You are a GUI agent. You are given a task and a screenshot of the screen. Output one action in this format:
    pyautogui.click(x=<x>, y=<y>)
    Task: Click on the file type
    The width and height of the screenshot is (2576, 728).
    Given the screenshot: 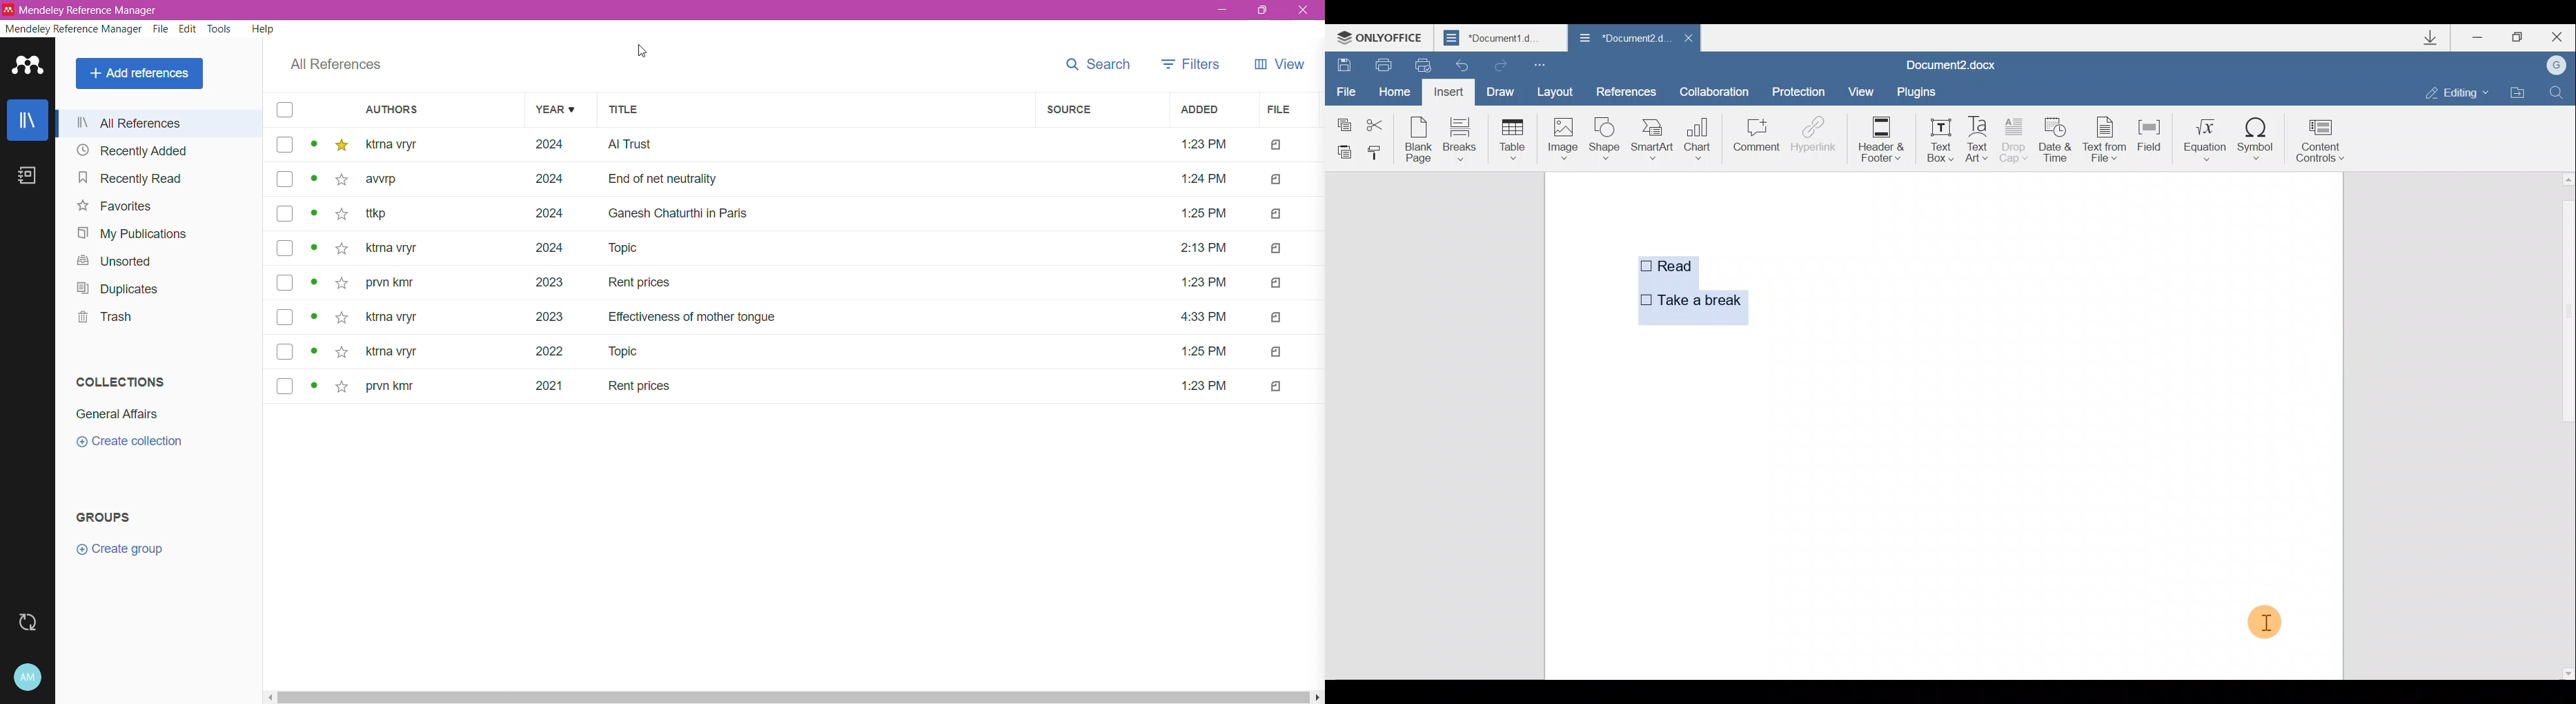 What is the action you would take?
    pyautogui.click(x=1278, y=214)
    